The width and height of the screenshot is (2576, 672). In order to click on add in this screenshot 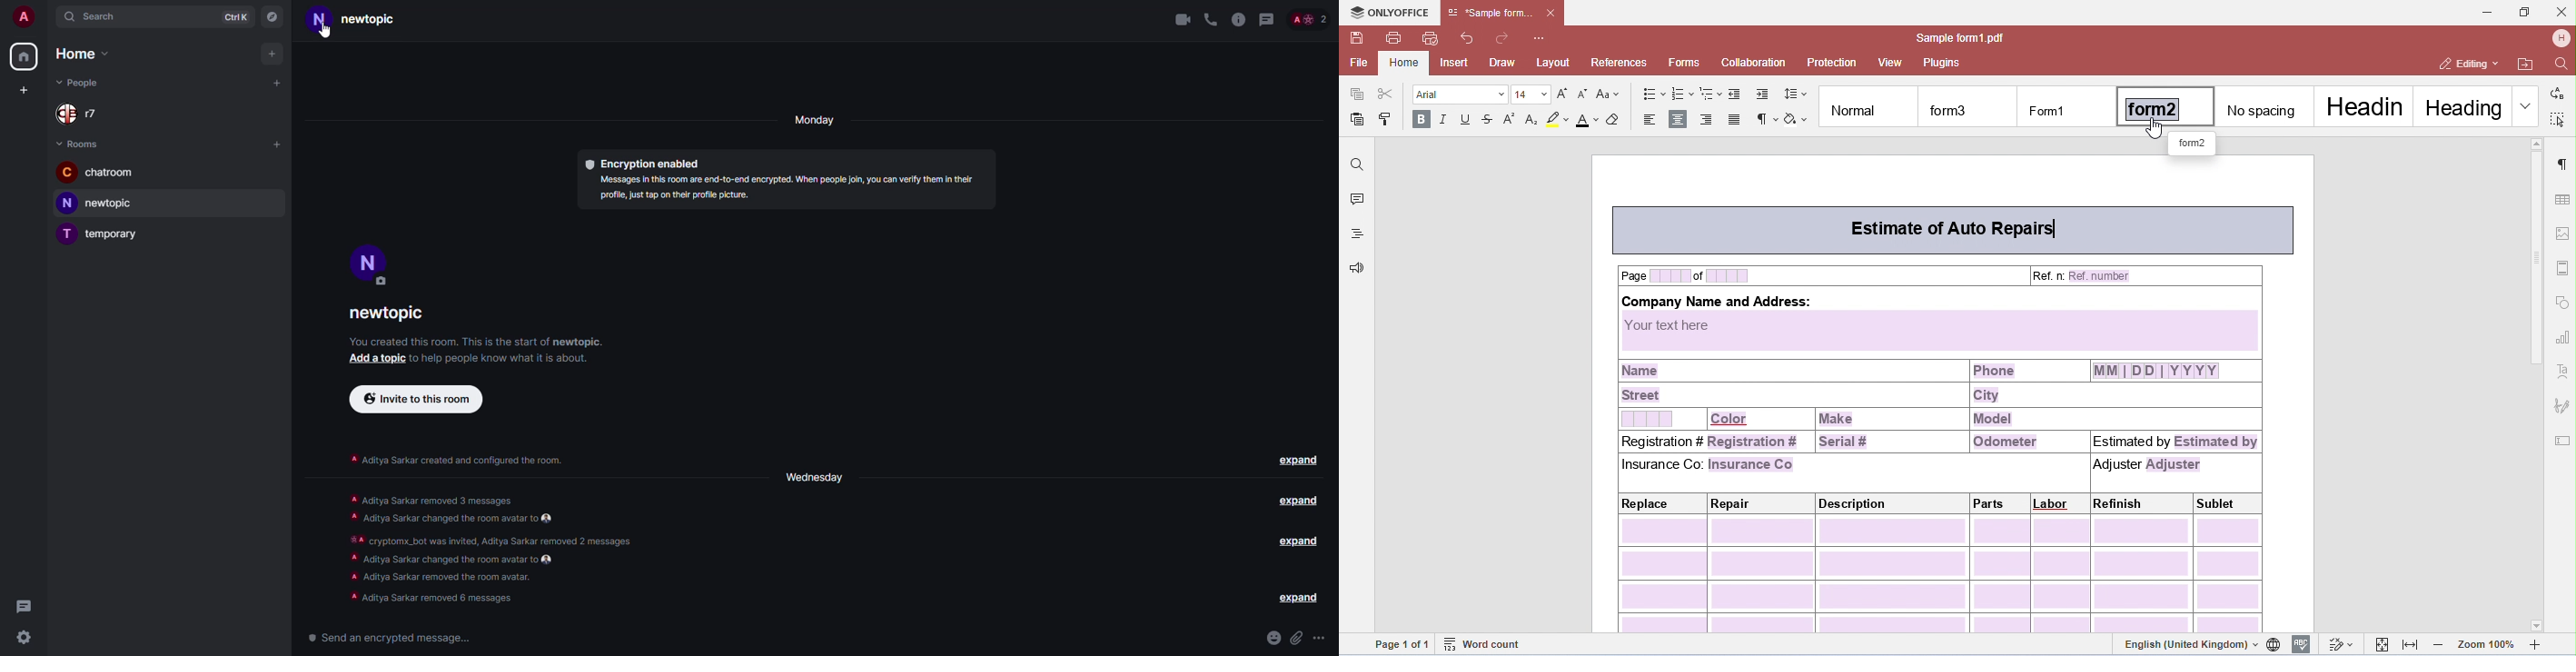, I will do `click(24, 89)`.